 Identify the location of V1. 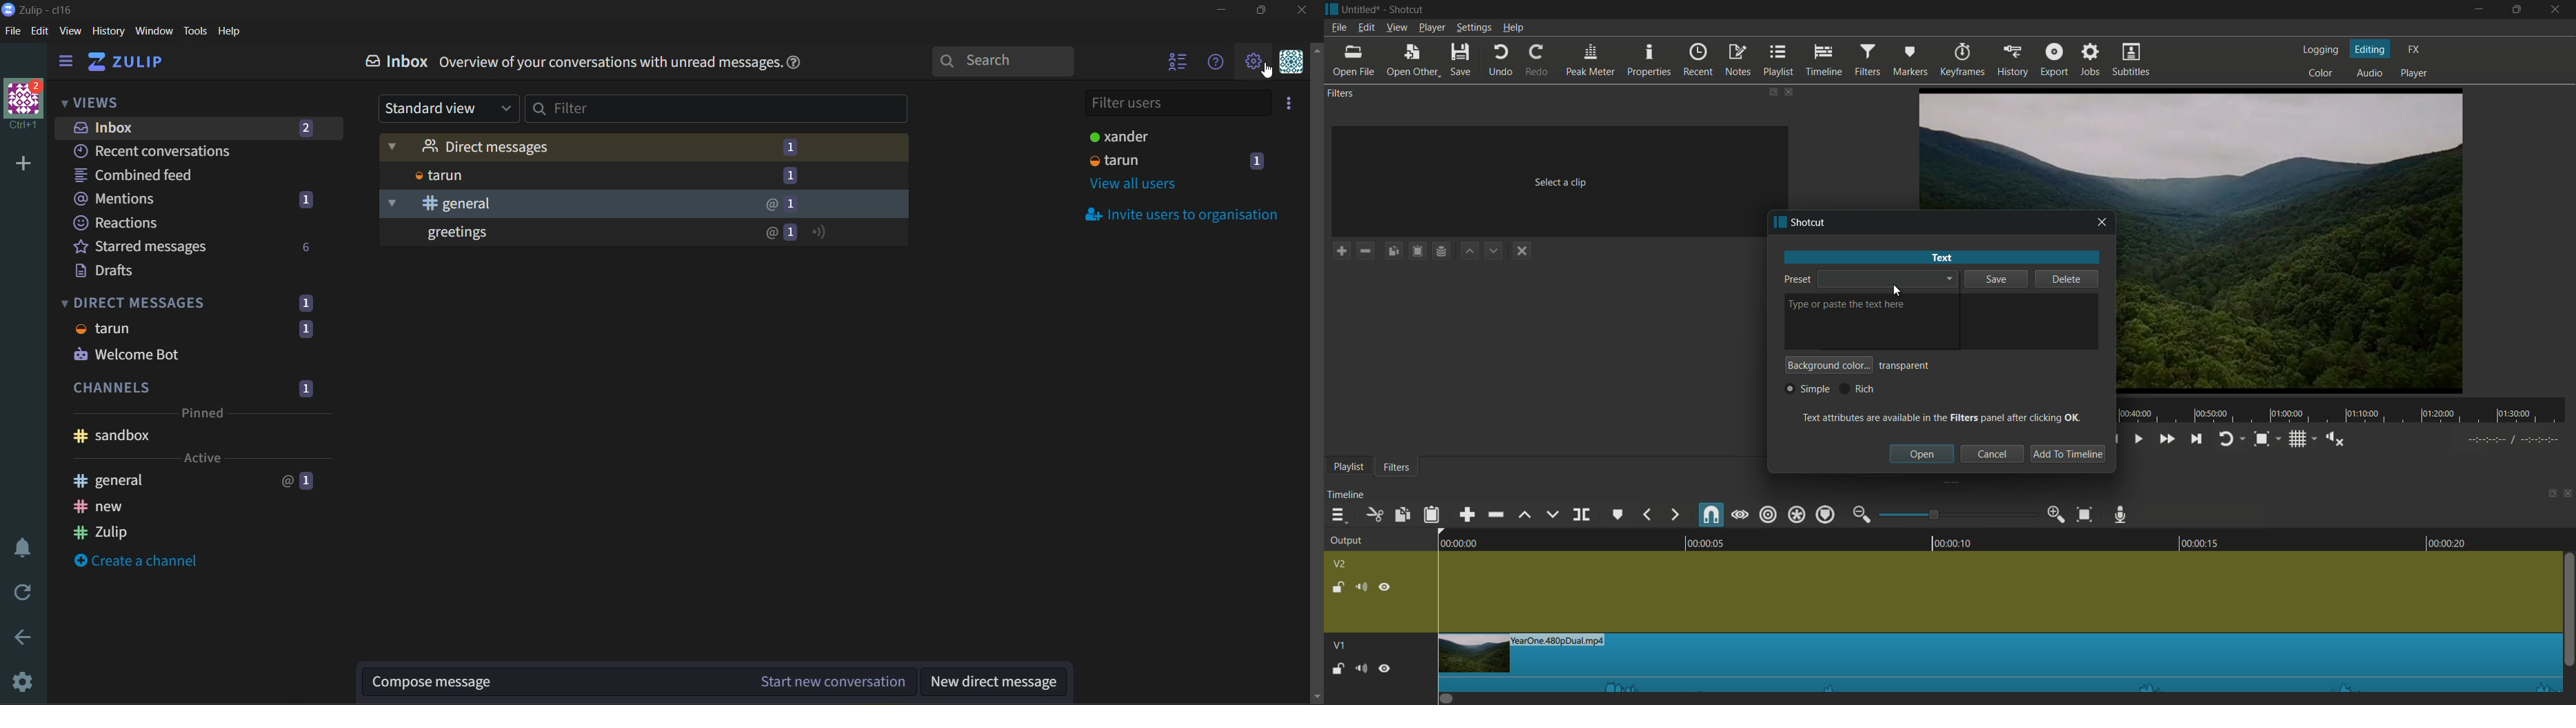
(1338, 642).